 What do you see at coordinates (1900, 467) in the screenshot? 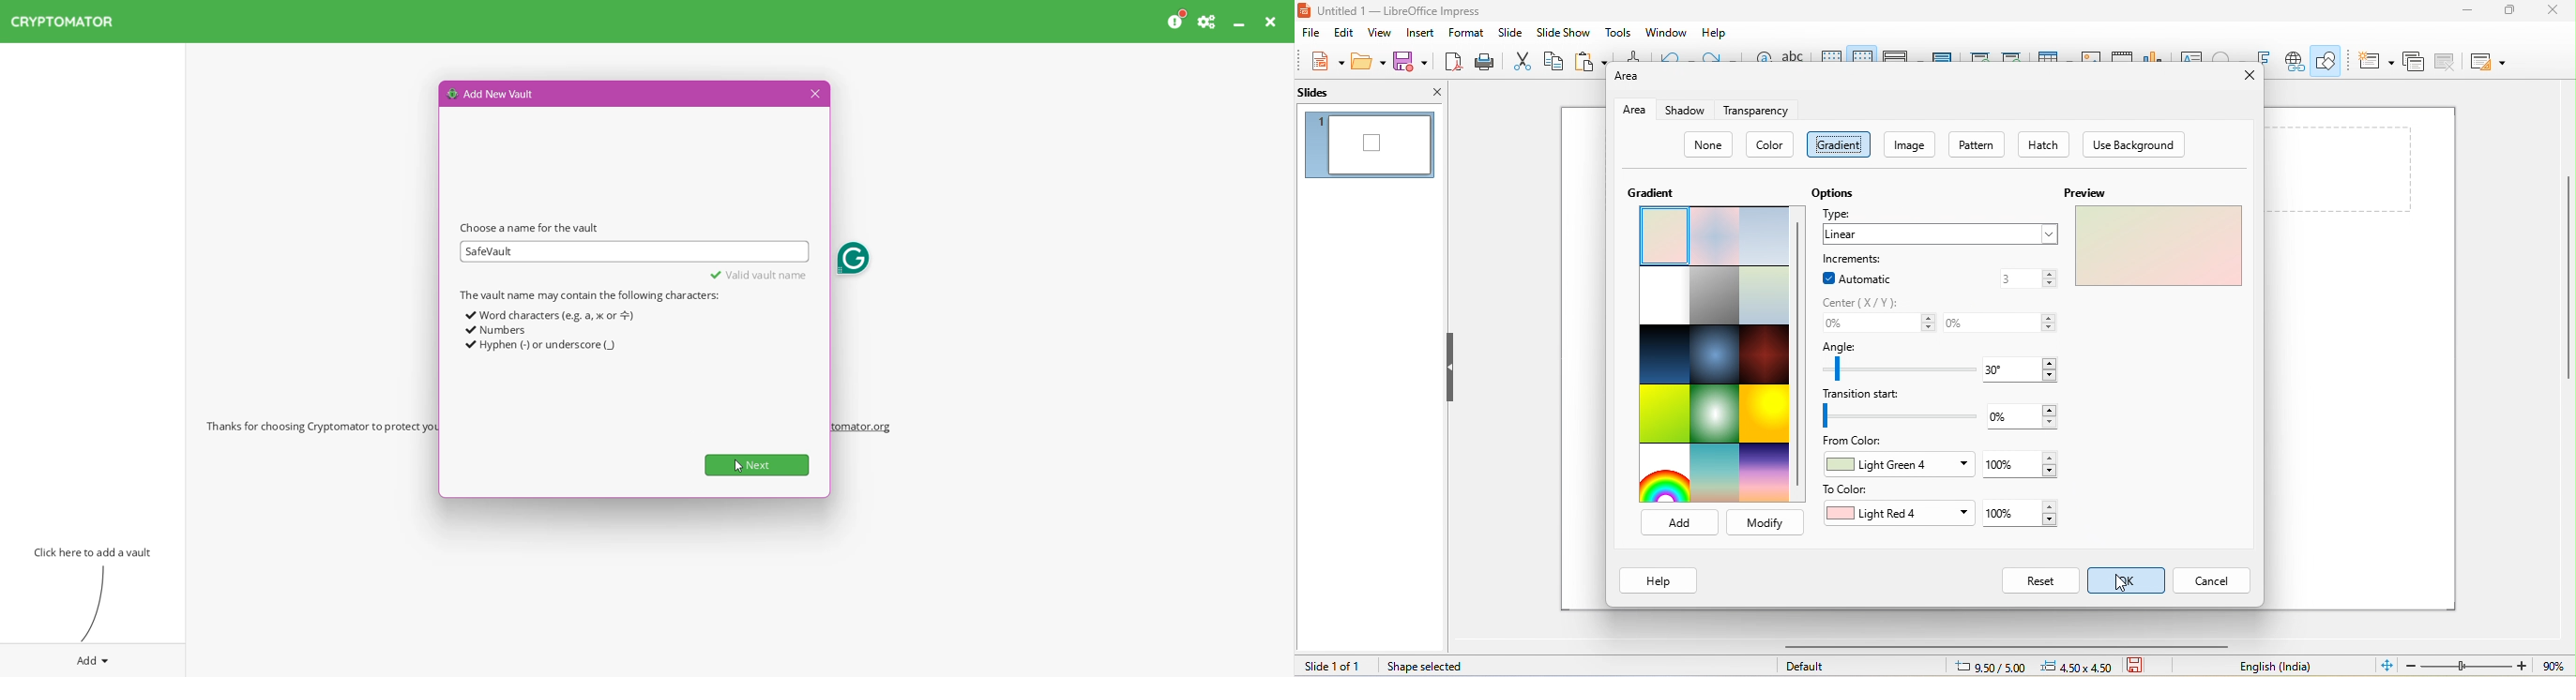
I see `from color name` at bounding box center [1900, 467].